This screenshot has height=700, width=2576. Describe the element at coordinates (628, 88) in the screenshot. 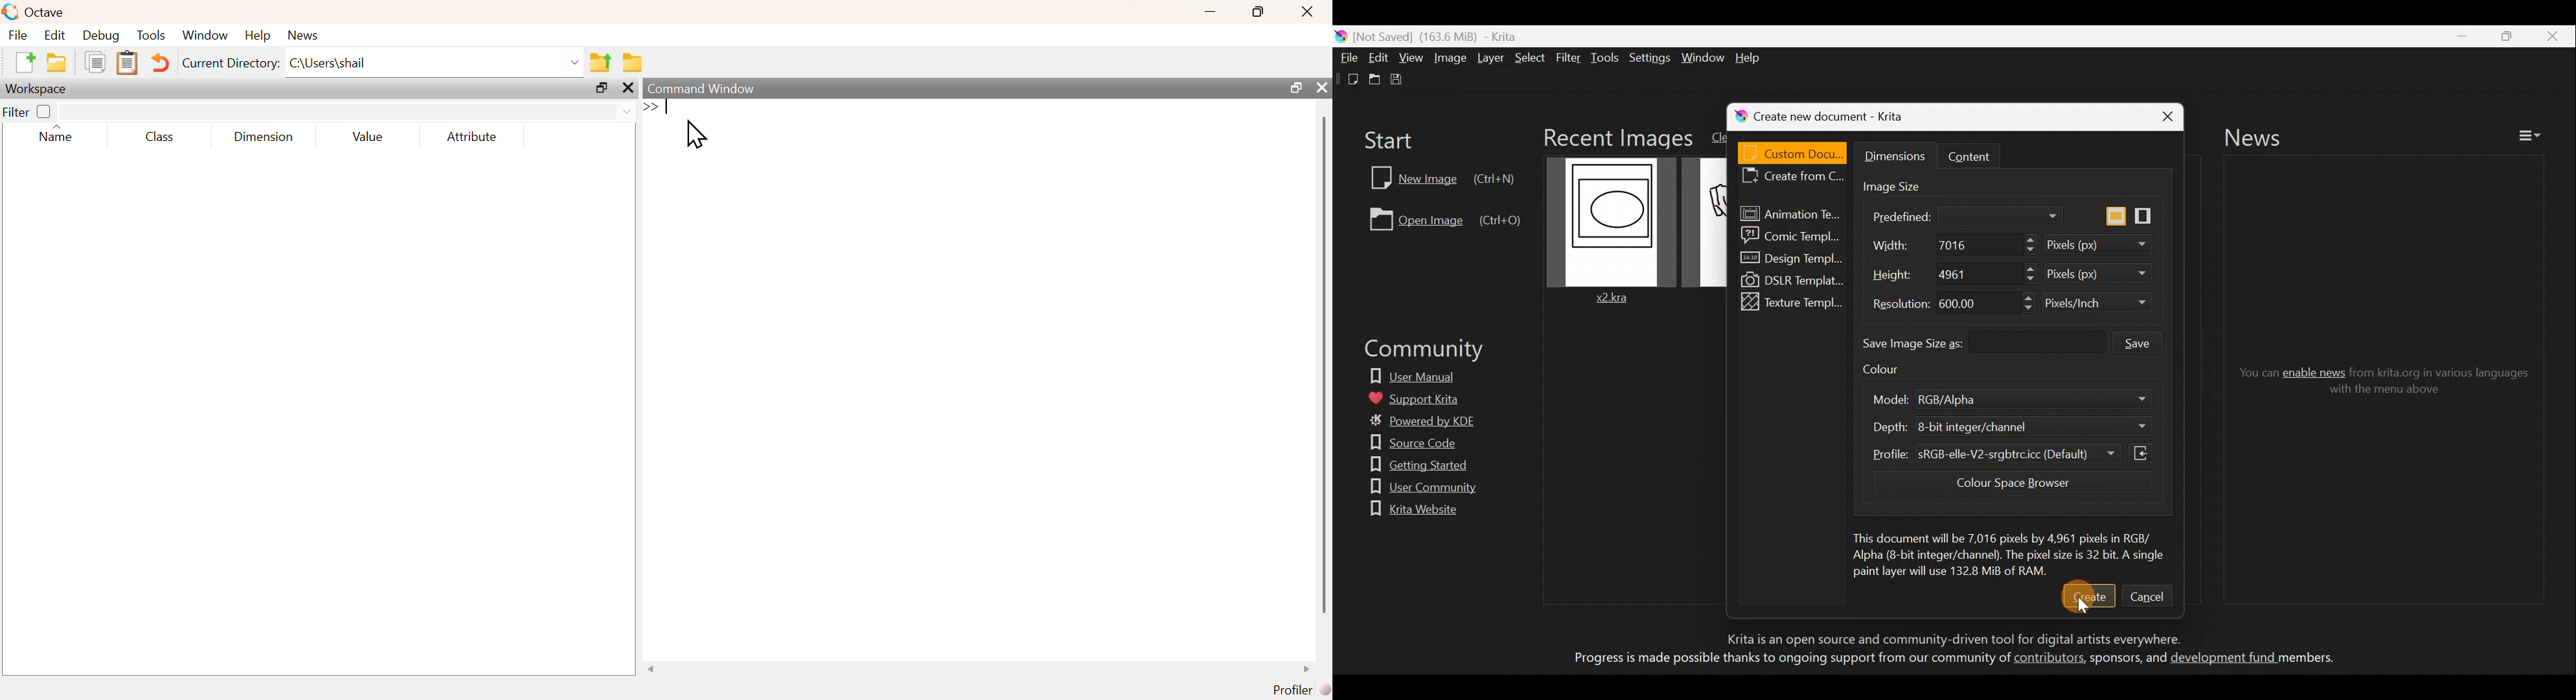

I see `close` at that location.